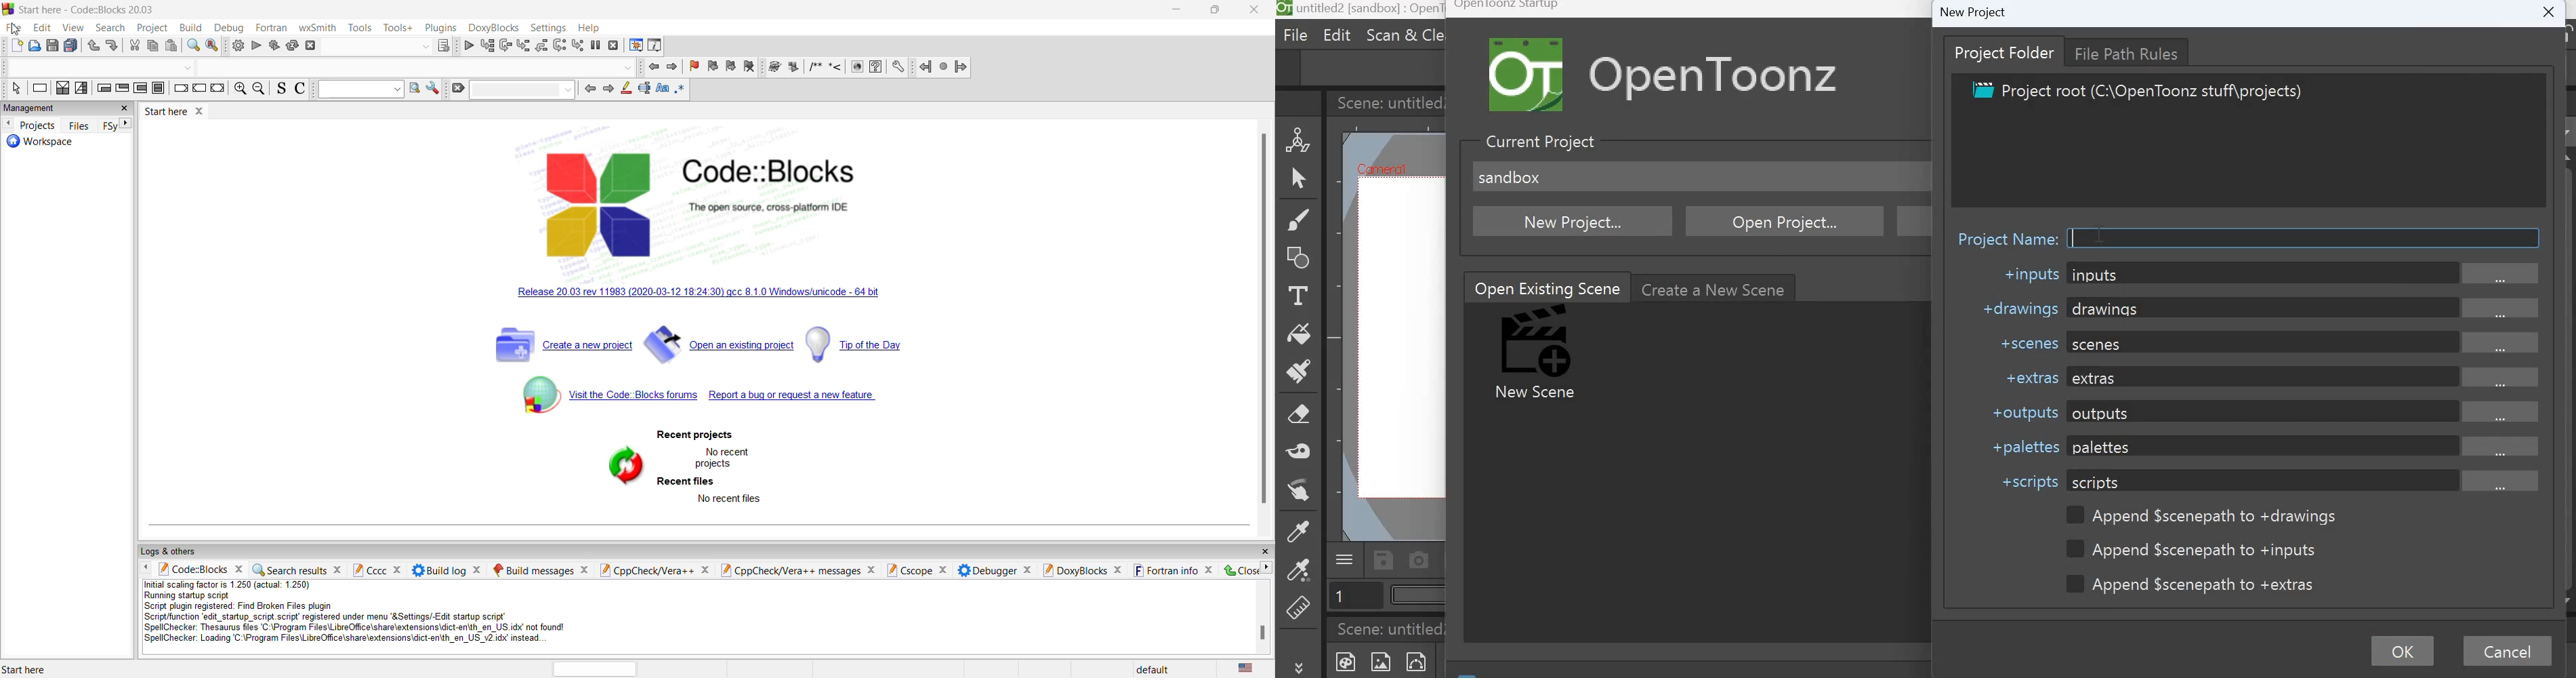 The height and width of the screenshot is (700, 2576). What do you see at coordinates (459, 90) in the screenshot?
I see `clear` at bounding box center [459, 90].